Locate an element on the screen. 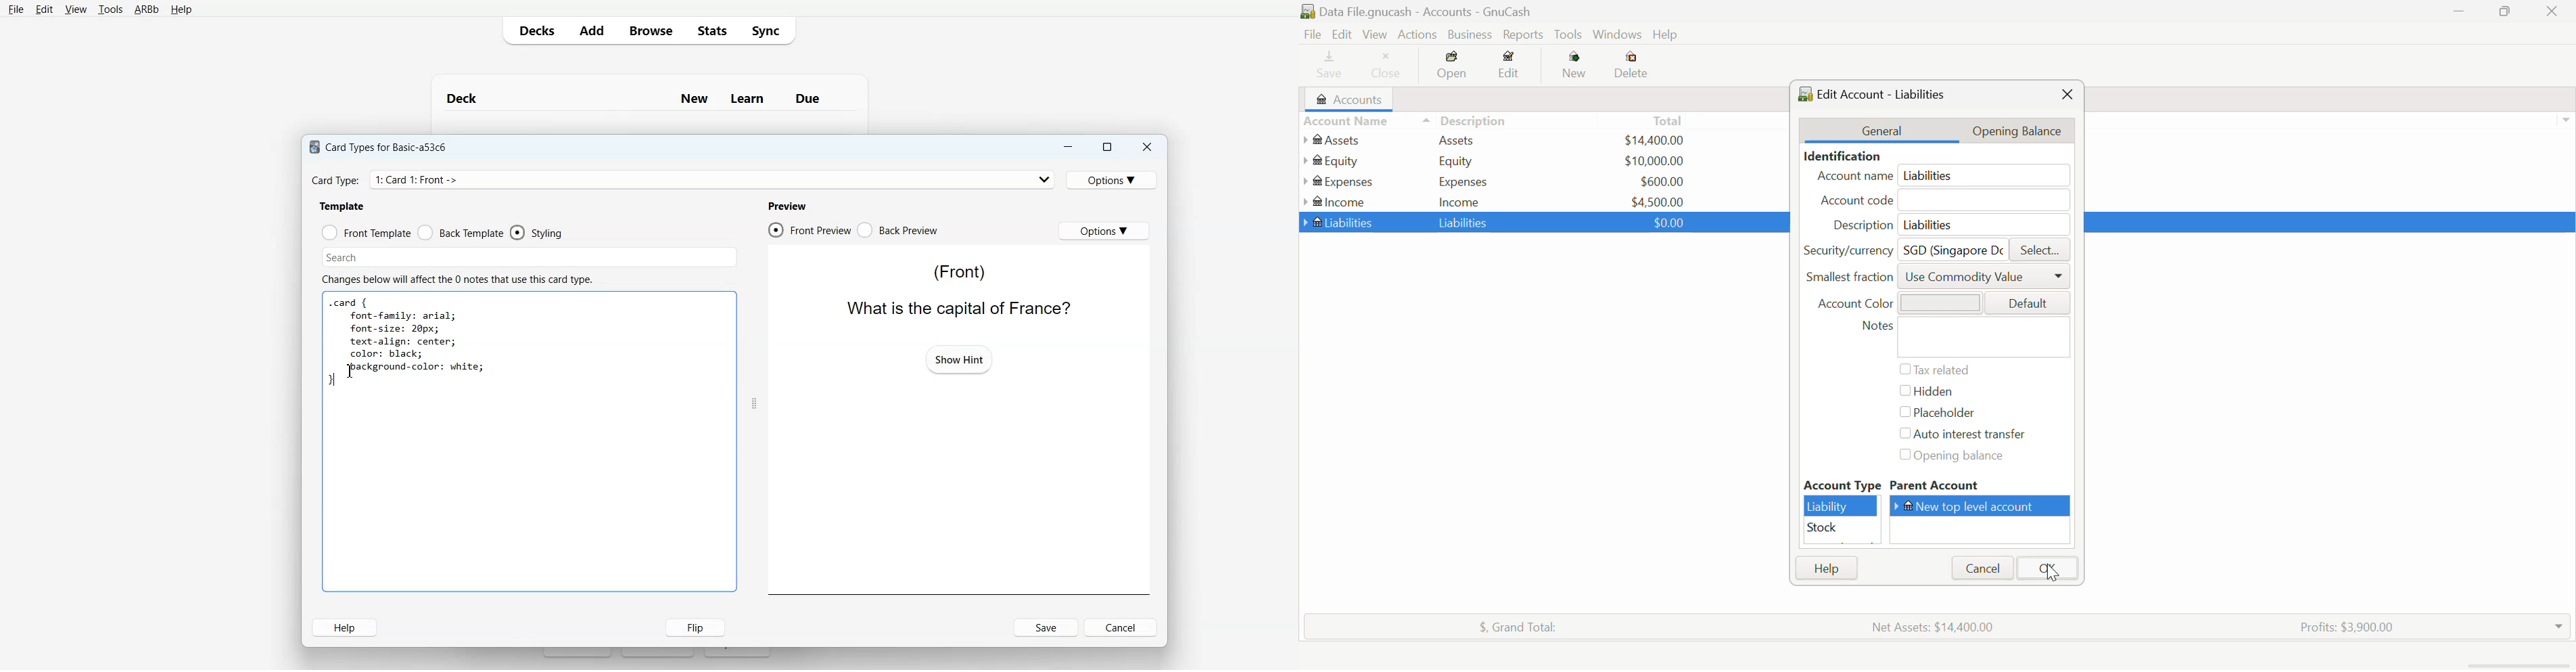 This screenshot has height=672, width=2576. General tab Open is located at coordinates (1882, 130).